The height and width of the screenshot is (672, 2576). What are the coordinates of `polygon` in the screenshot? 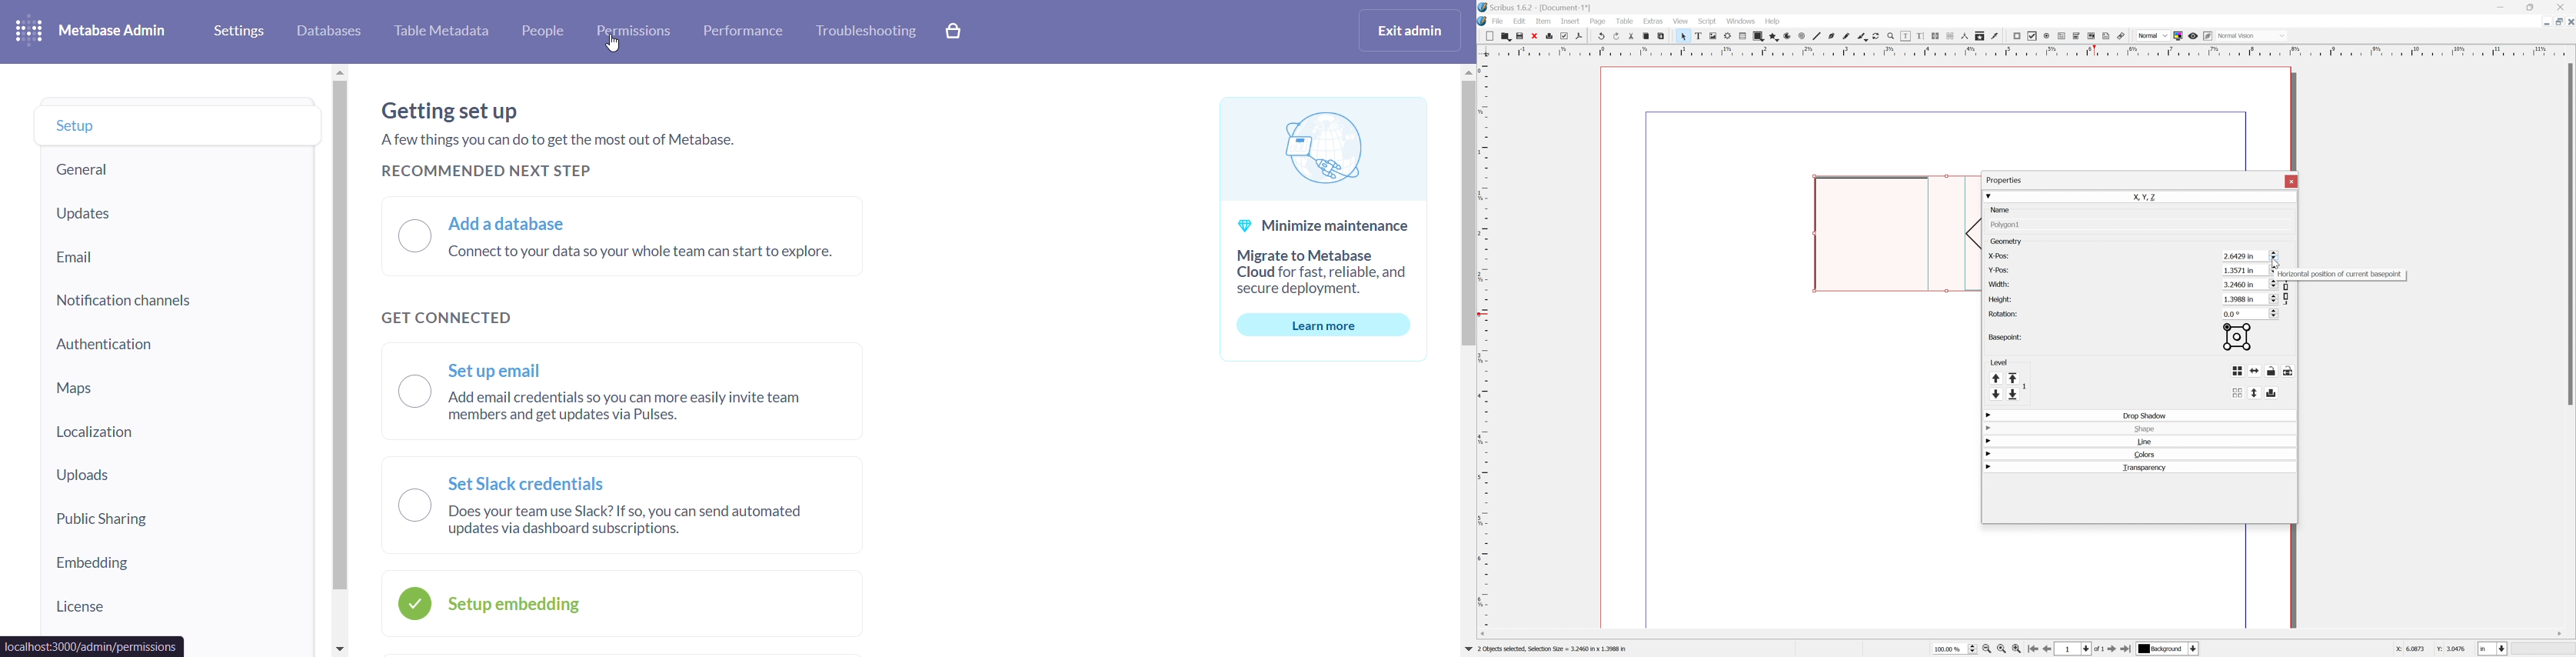 It's located at (1771, 36).